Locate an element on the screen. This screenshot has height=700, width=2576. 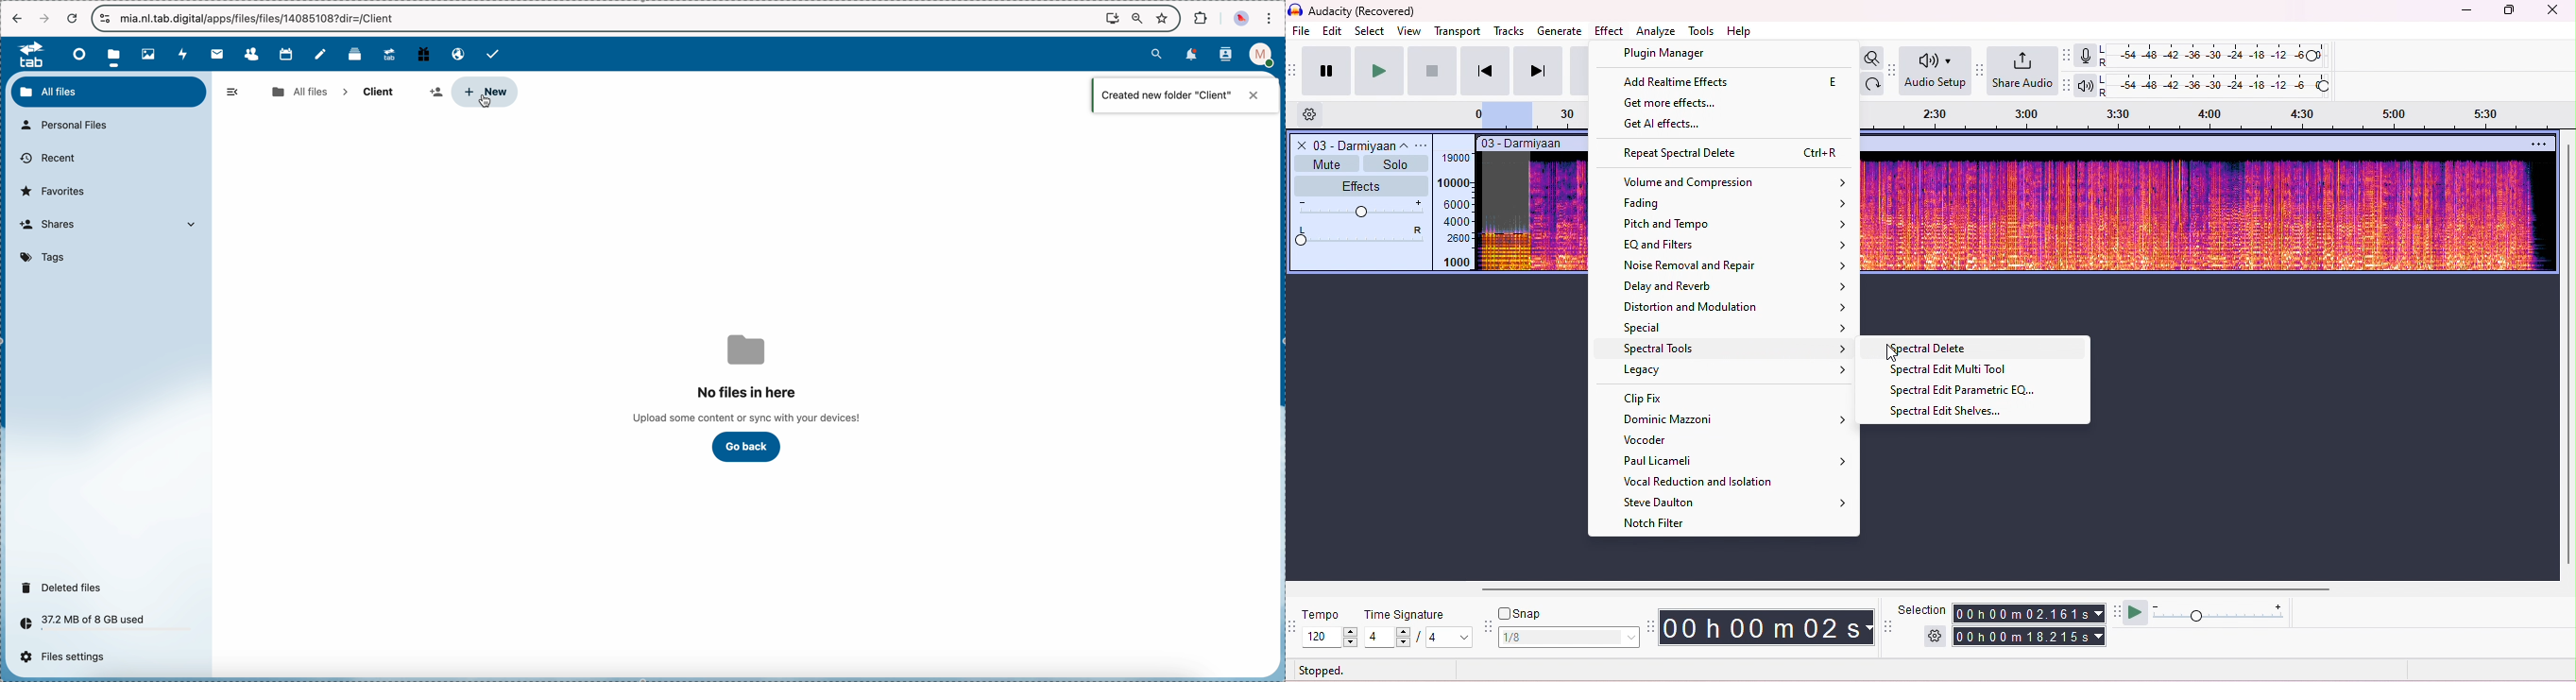
tasks is located at coordinates (494, 54).